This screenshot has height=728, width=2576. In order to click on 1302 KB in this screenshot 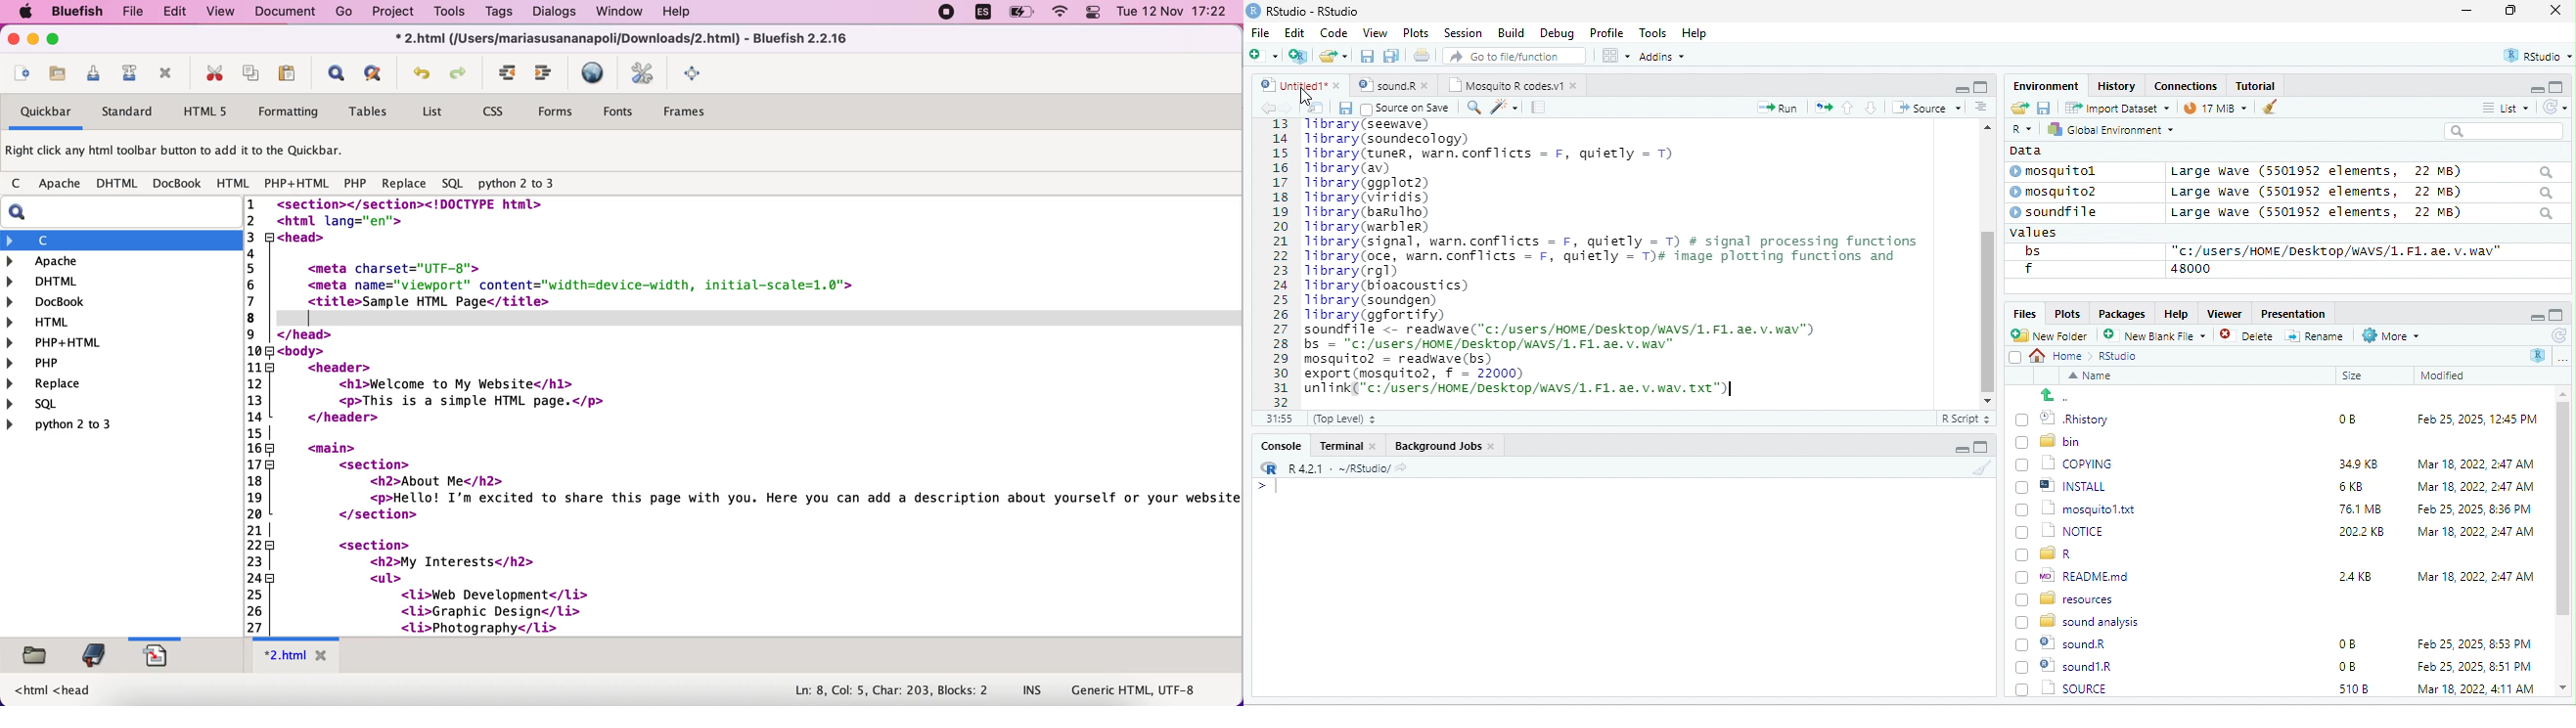, I will do `click(2364, 688)`.